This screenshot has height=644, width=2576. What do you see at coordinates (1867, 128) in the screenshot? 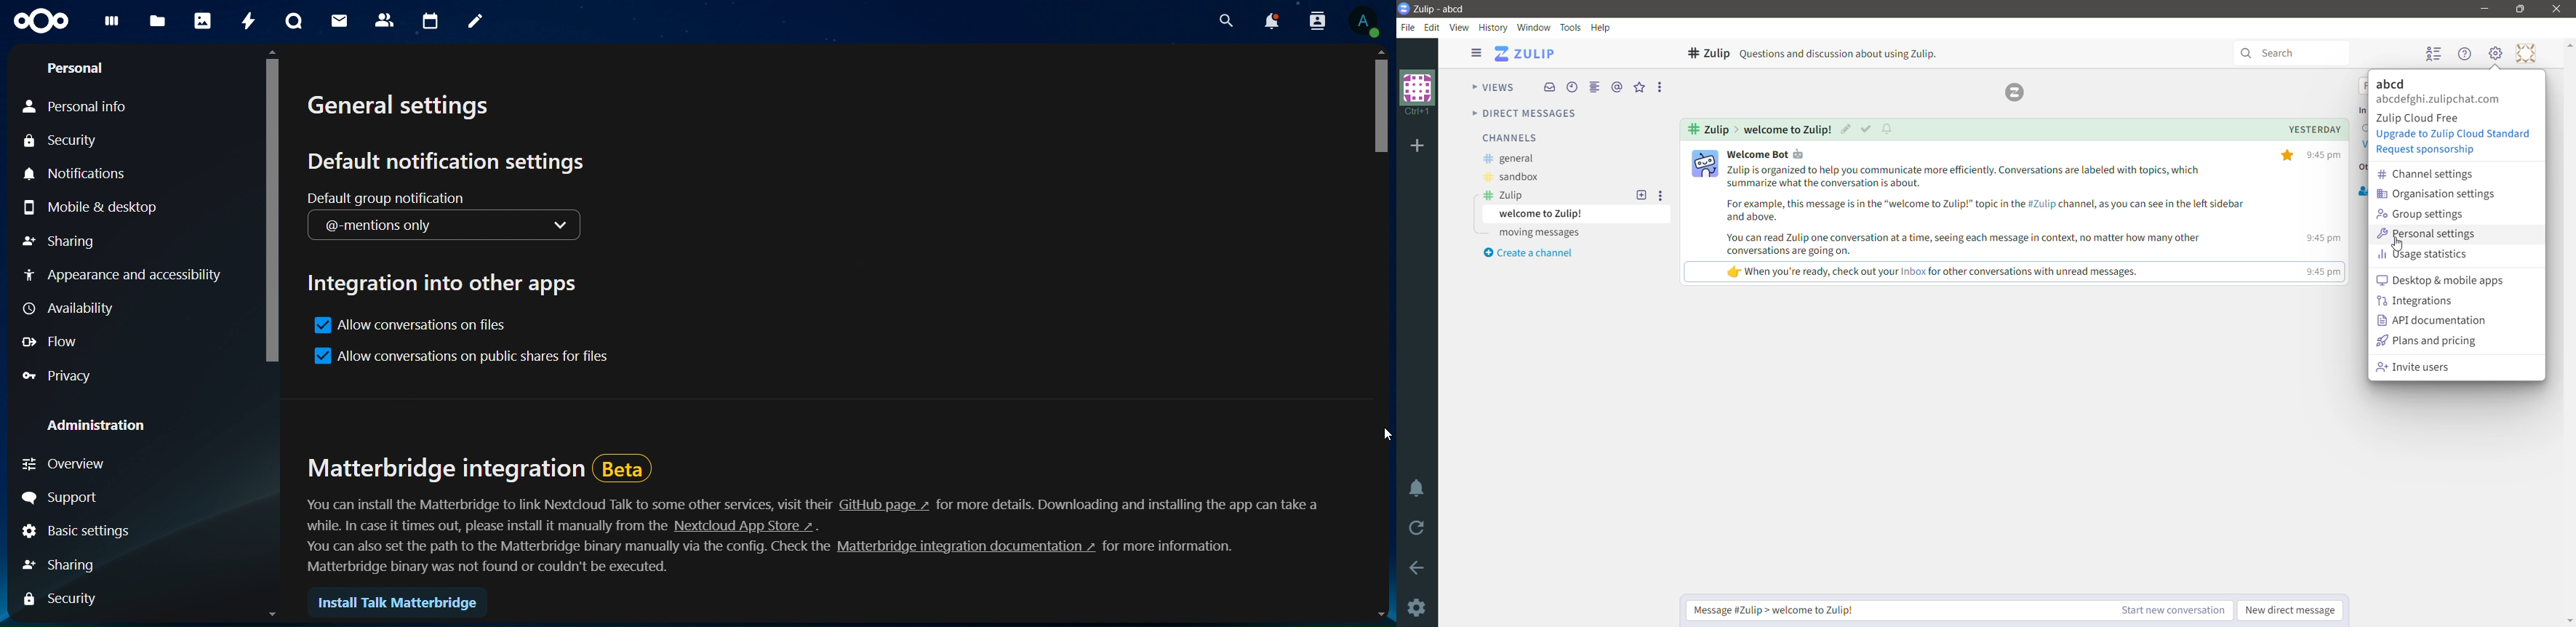
I see `Mark as read` at bounding box center [1867, 128].